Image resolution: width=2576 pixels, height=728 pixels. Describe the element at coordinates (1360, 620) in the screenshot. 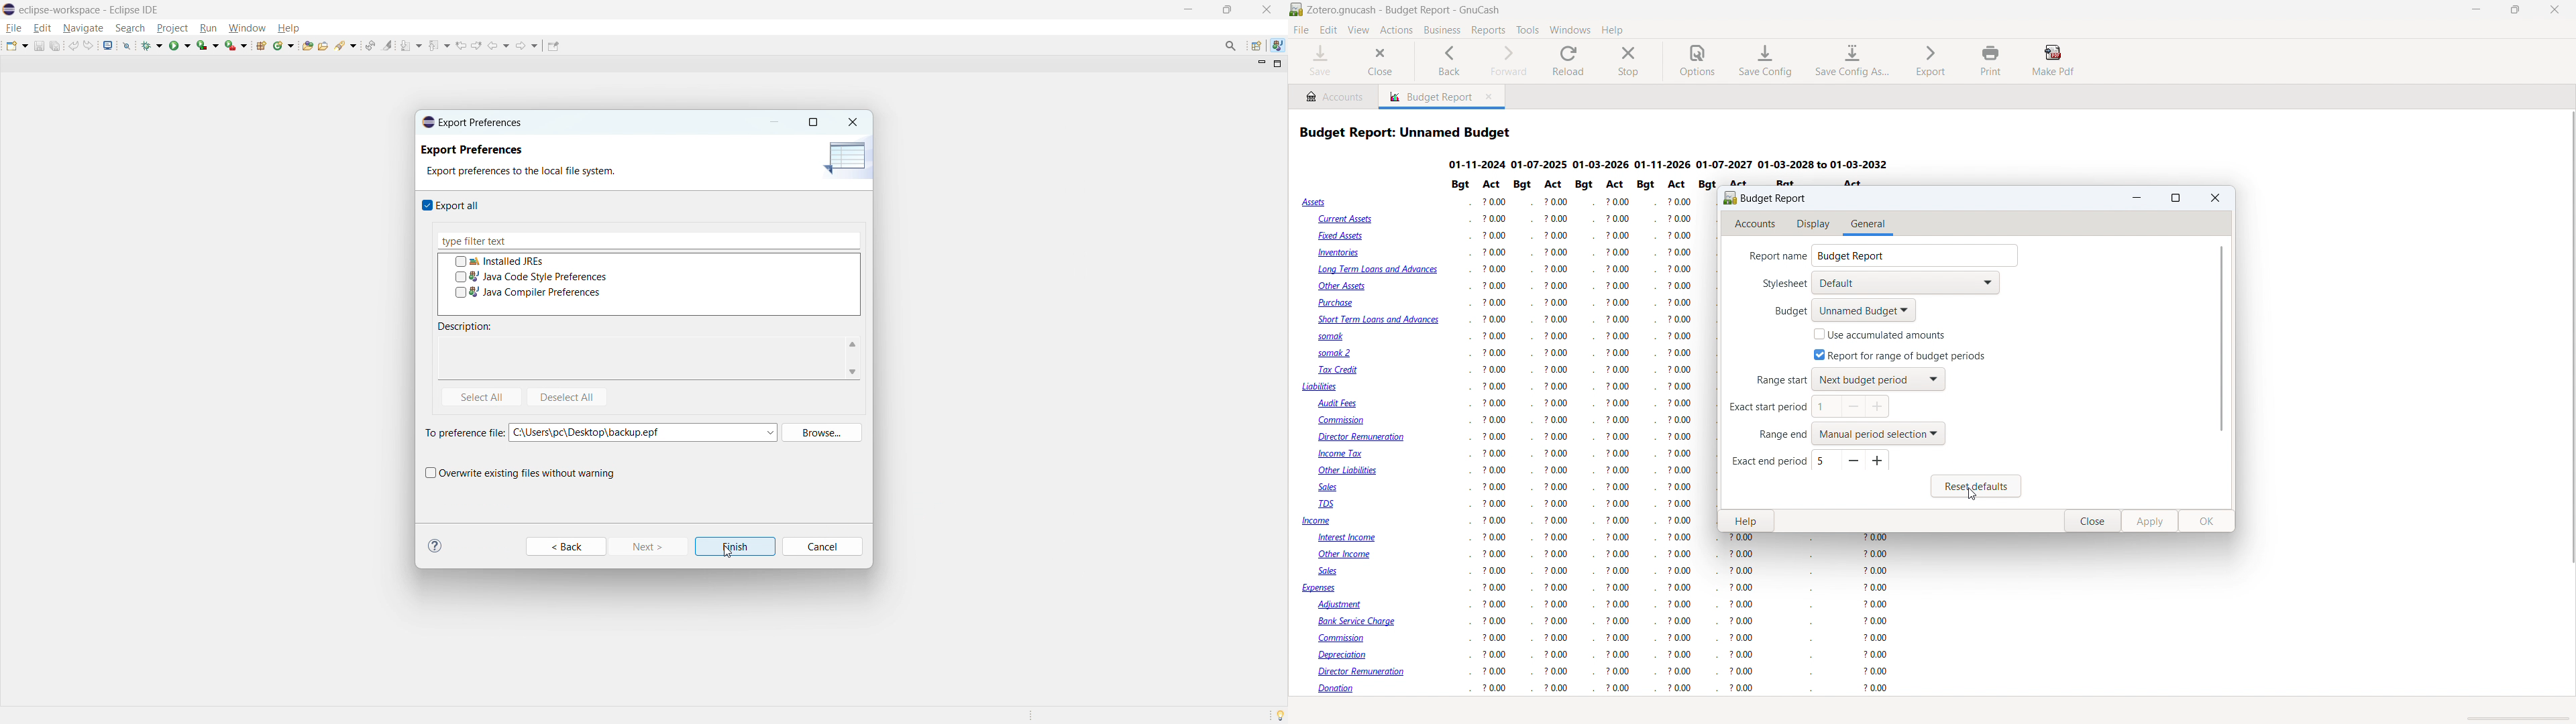

I see `‘Bank Service Charge` at that location.